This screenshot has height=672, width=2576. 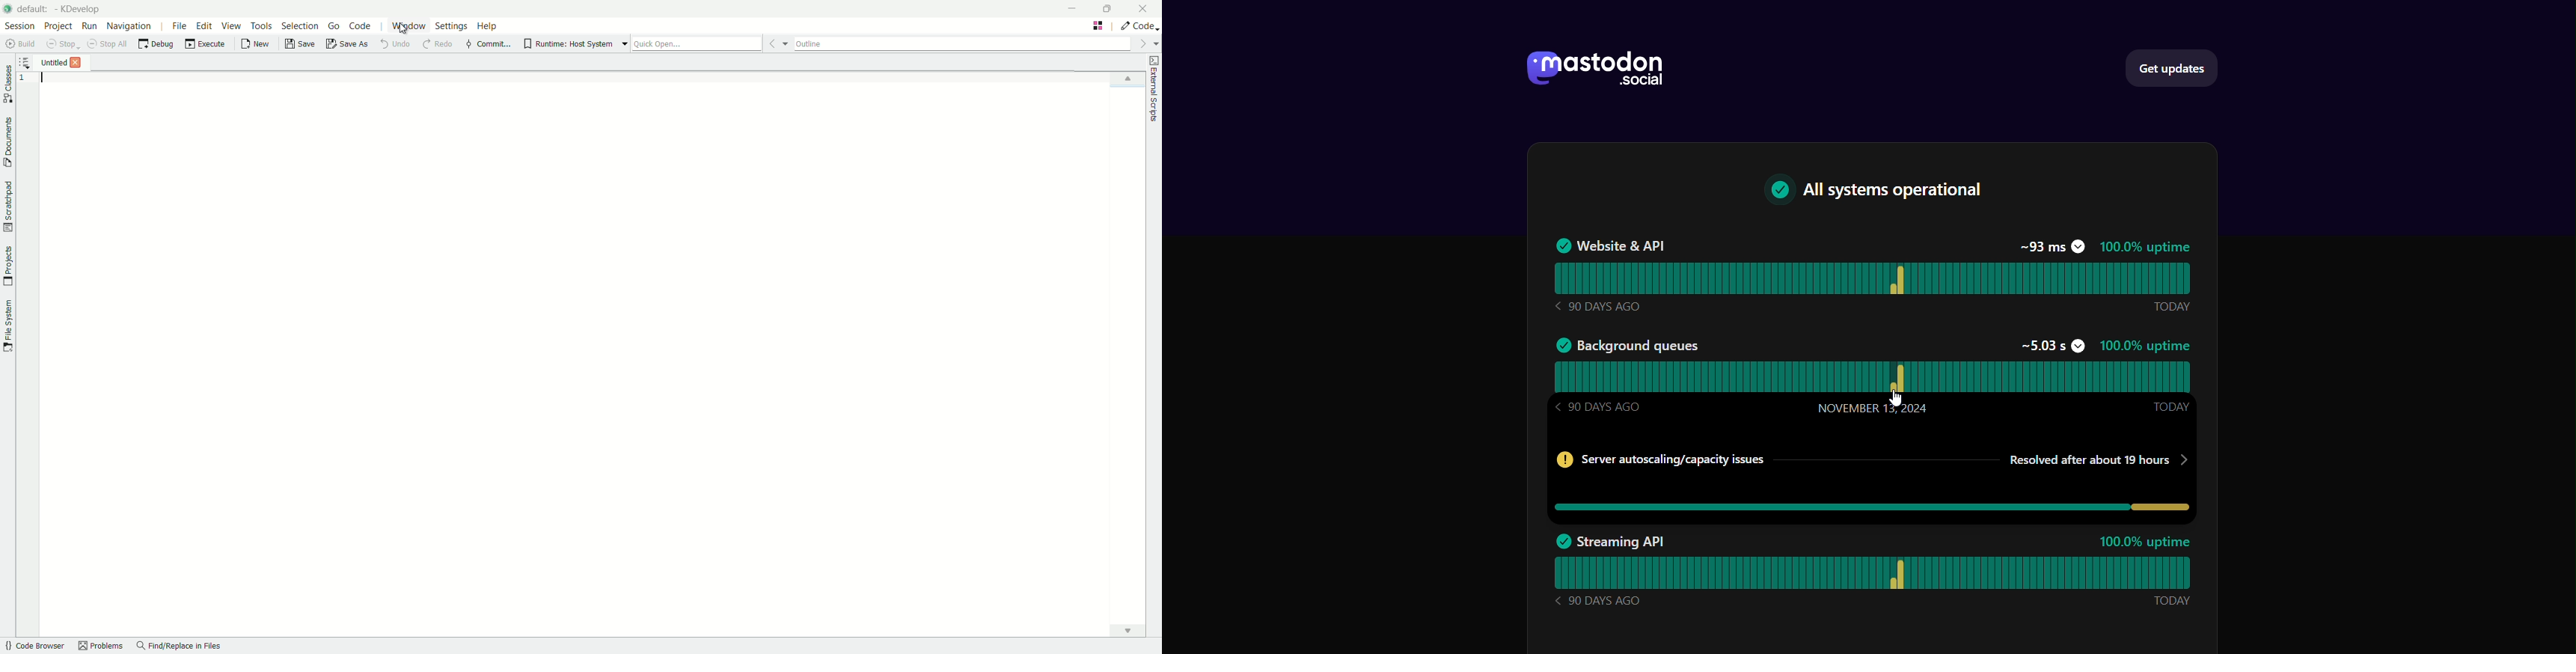 What do you see at coordinates (1870, 277) in the screenshot?
I see `website & API Status` at bounding box center [1870, 277].